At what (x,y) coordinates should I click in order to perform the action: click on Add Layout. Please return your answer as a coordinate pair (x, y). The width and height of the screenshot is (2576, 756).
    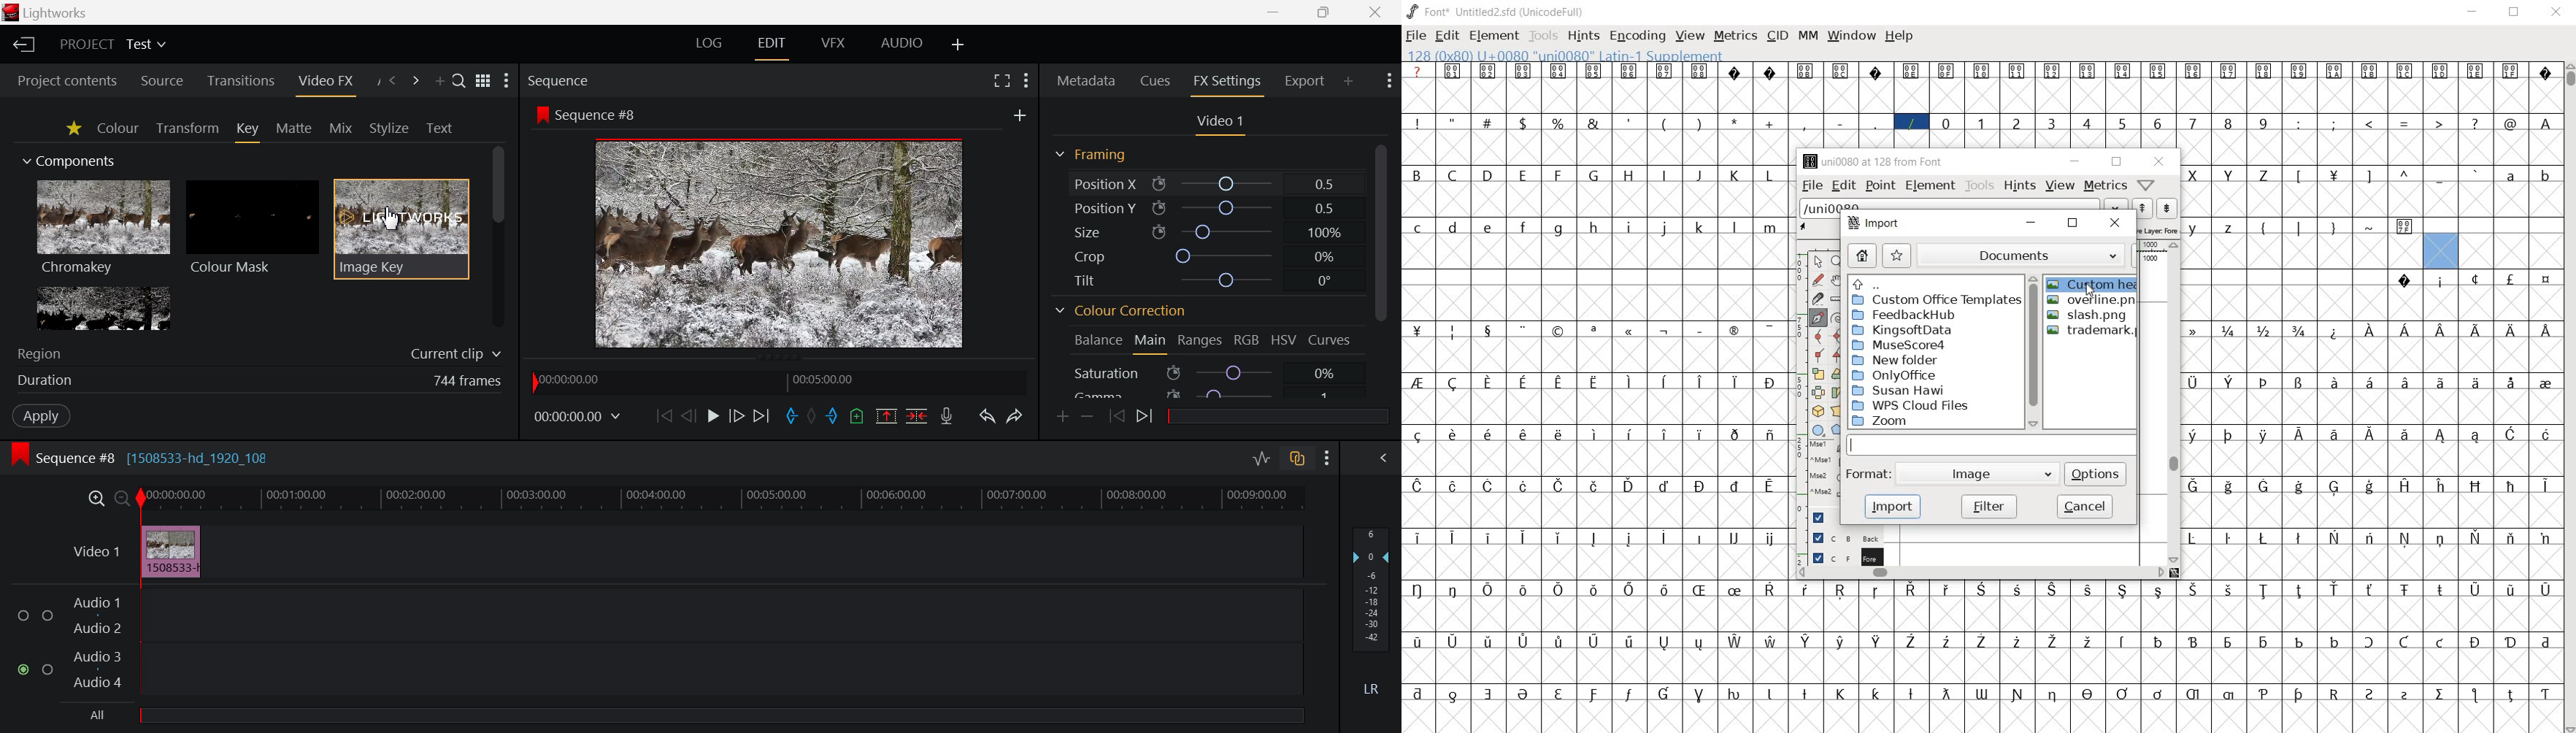
    Looking at the image, I should click on (956, 42).